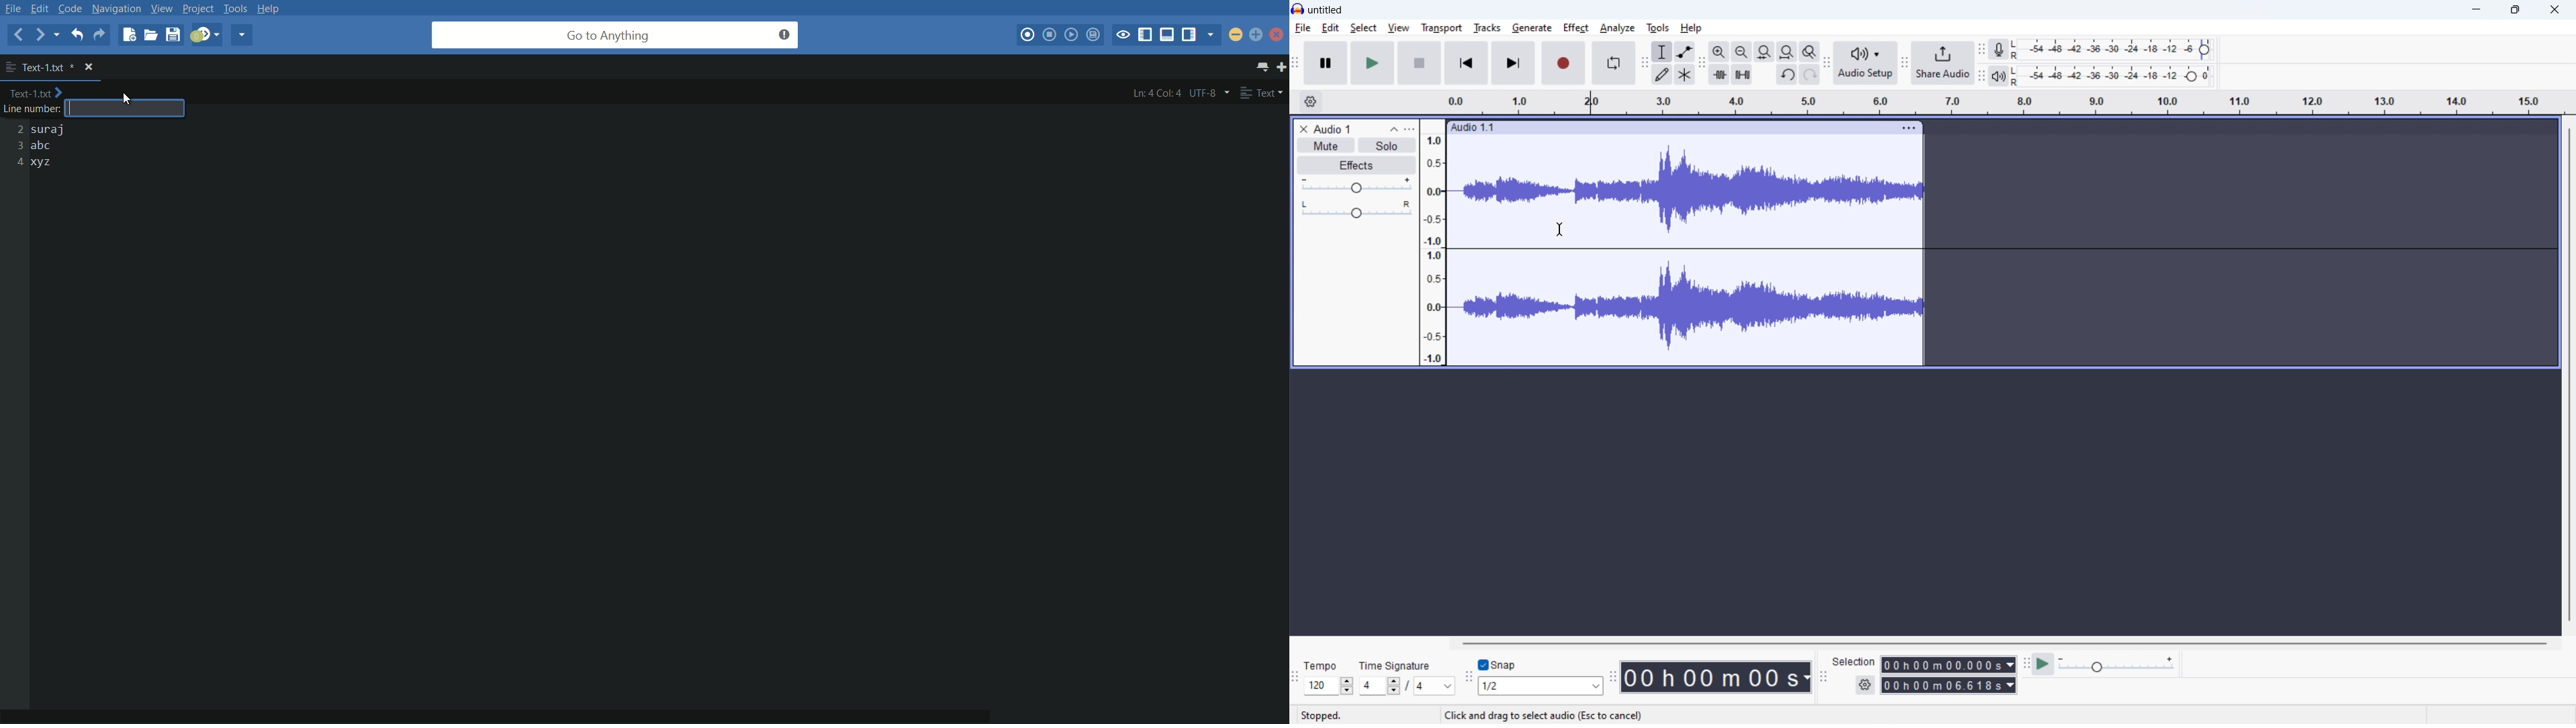  What do you see at coordinates (1029, 36) in the screenshot?
I see `start macro` at bounding box center [1029, 36].